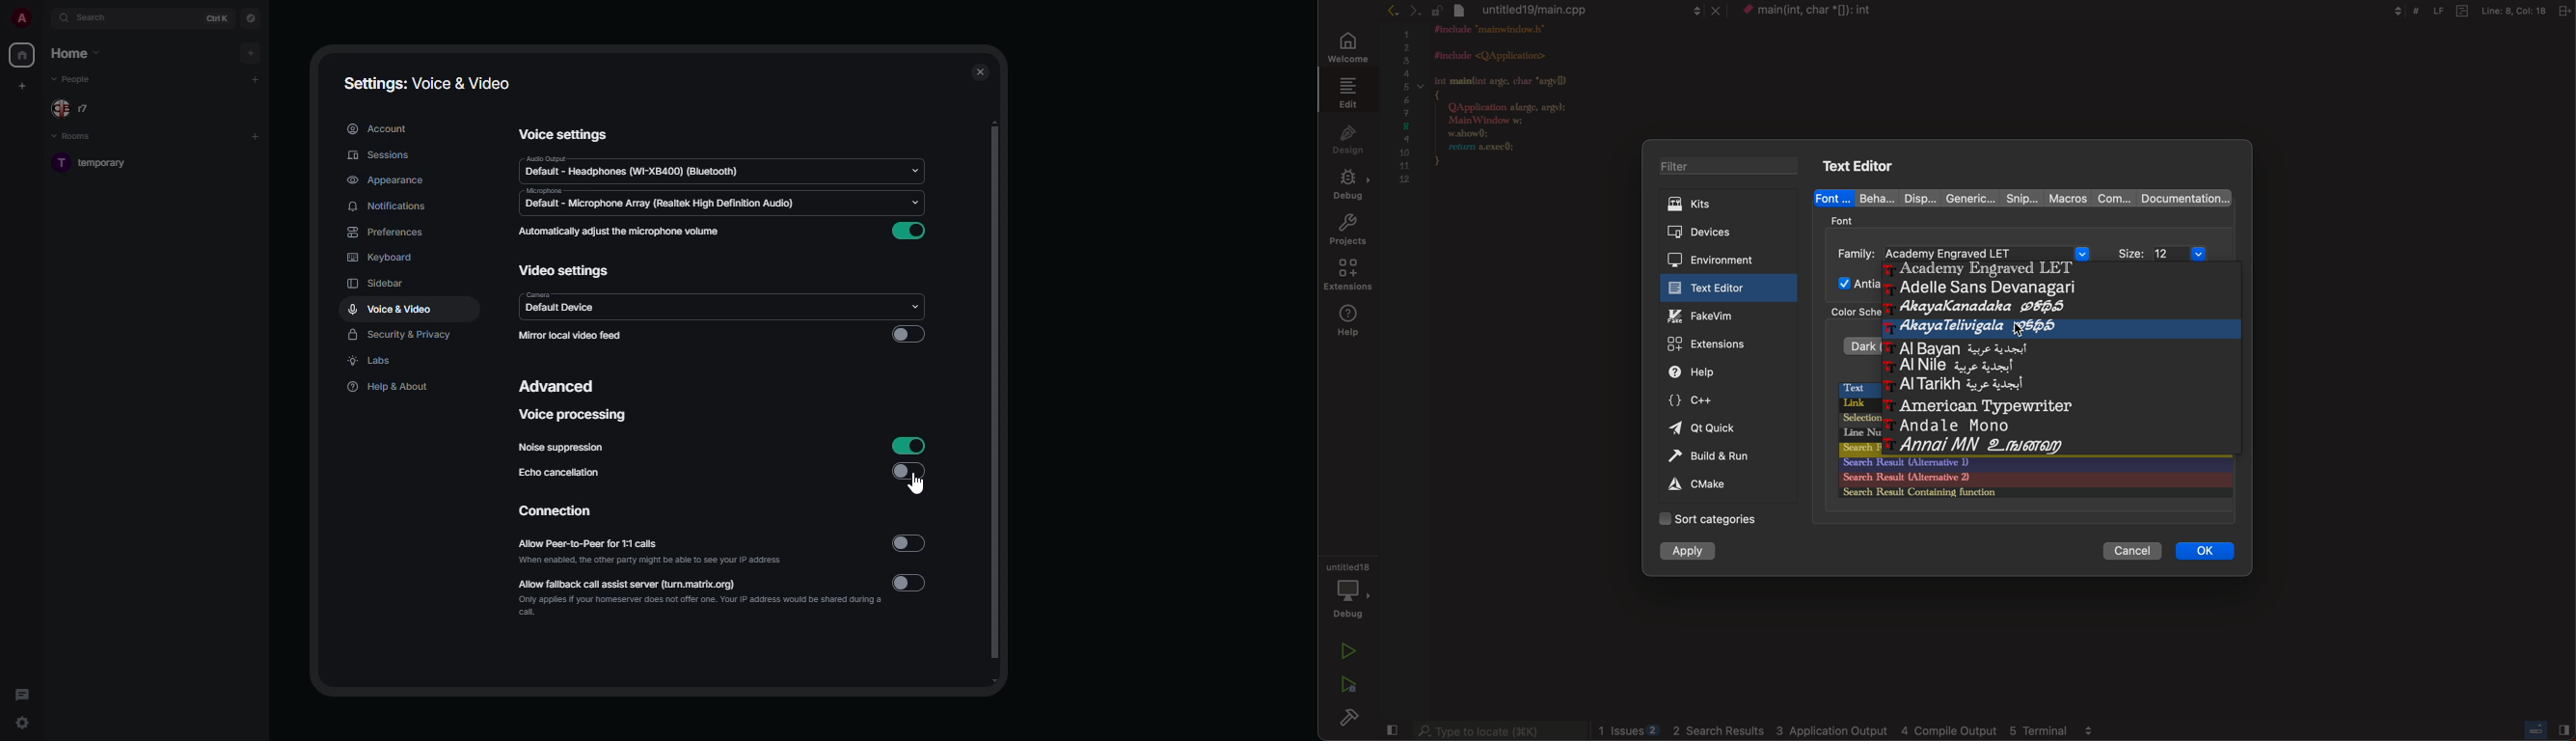 The height and width of the screenshot is (756, 2576). What do you see at coordinates (2114, 200) in the screenshot?
I see `com` at bounding box center [2114, 200].